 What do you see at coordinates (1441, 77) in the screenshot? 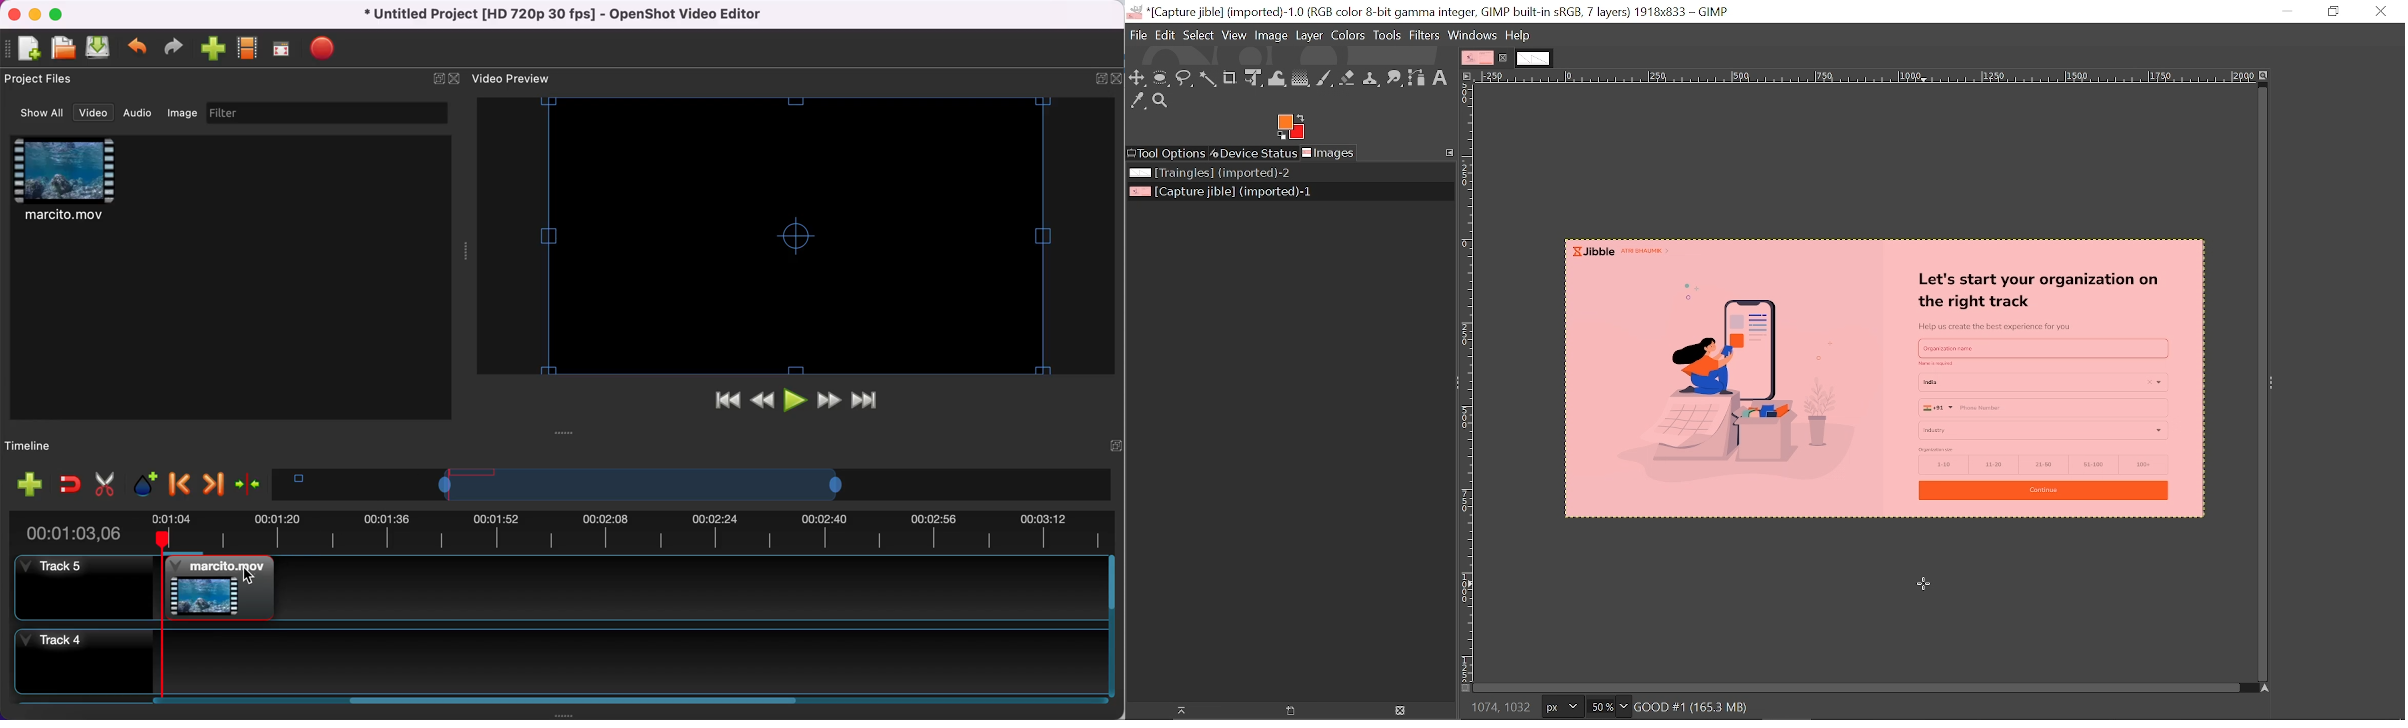
I see `Text tool` at bounding box center [1441, 77].